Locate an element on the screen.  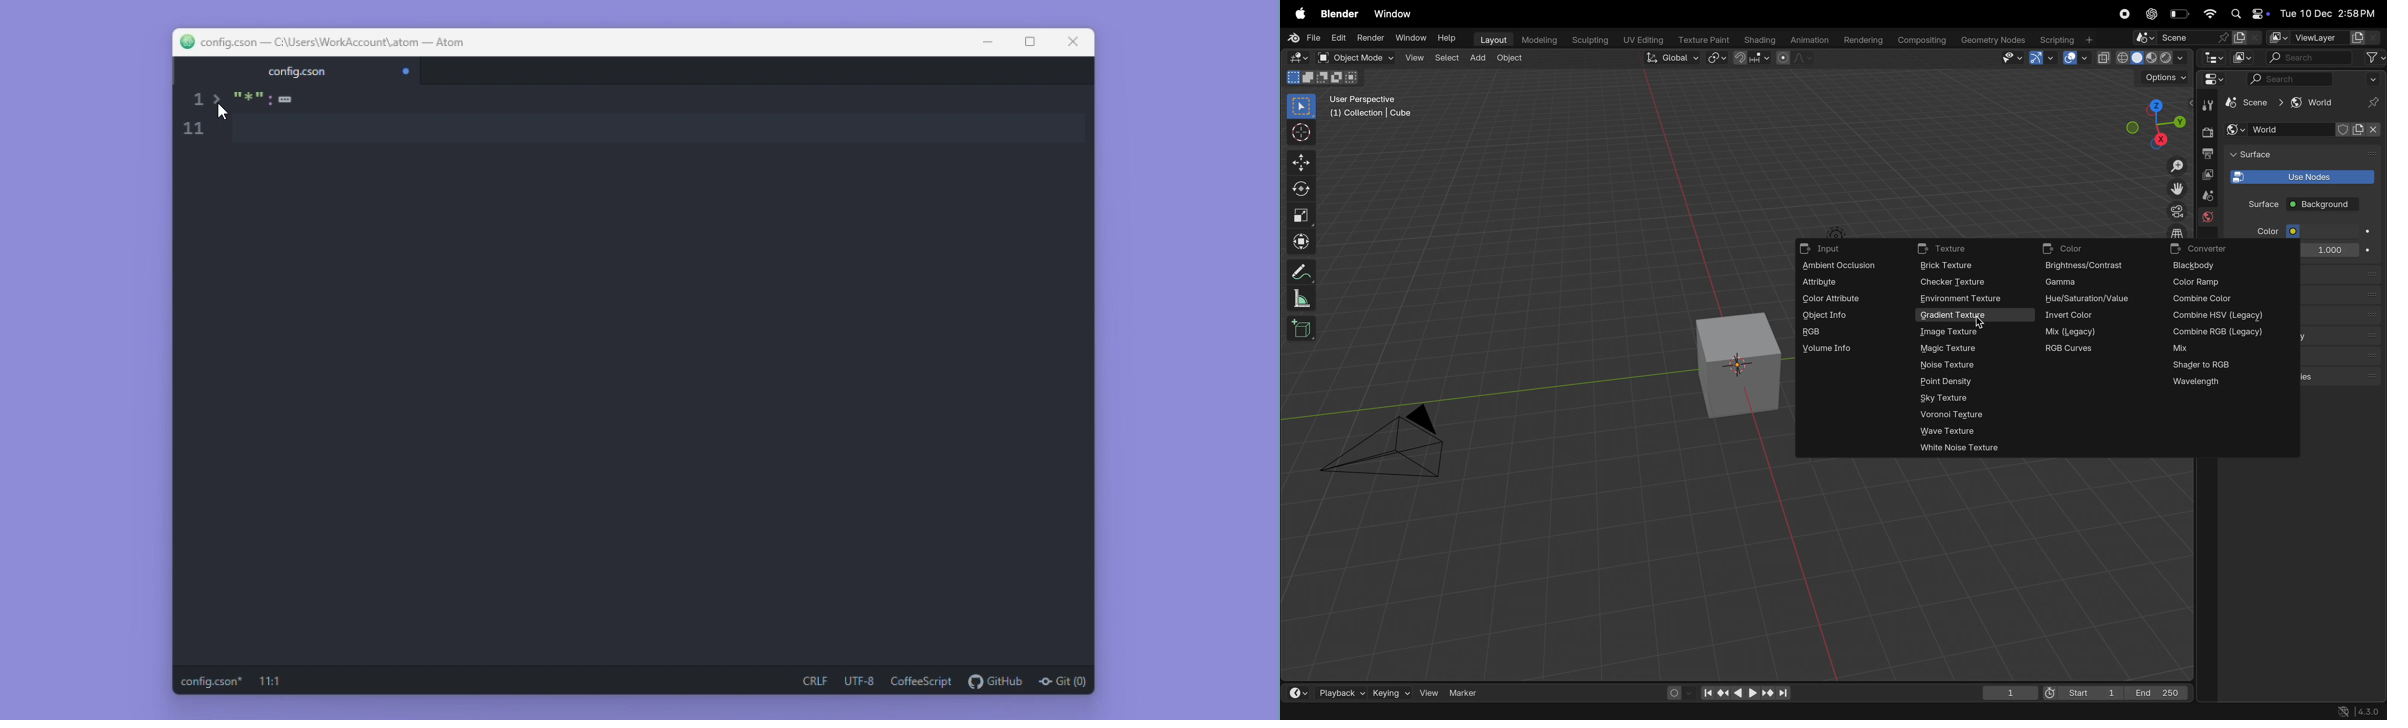
Window is located at coordinates (1396, 14).